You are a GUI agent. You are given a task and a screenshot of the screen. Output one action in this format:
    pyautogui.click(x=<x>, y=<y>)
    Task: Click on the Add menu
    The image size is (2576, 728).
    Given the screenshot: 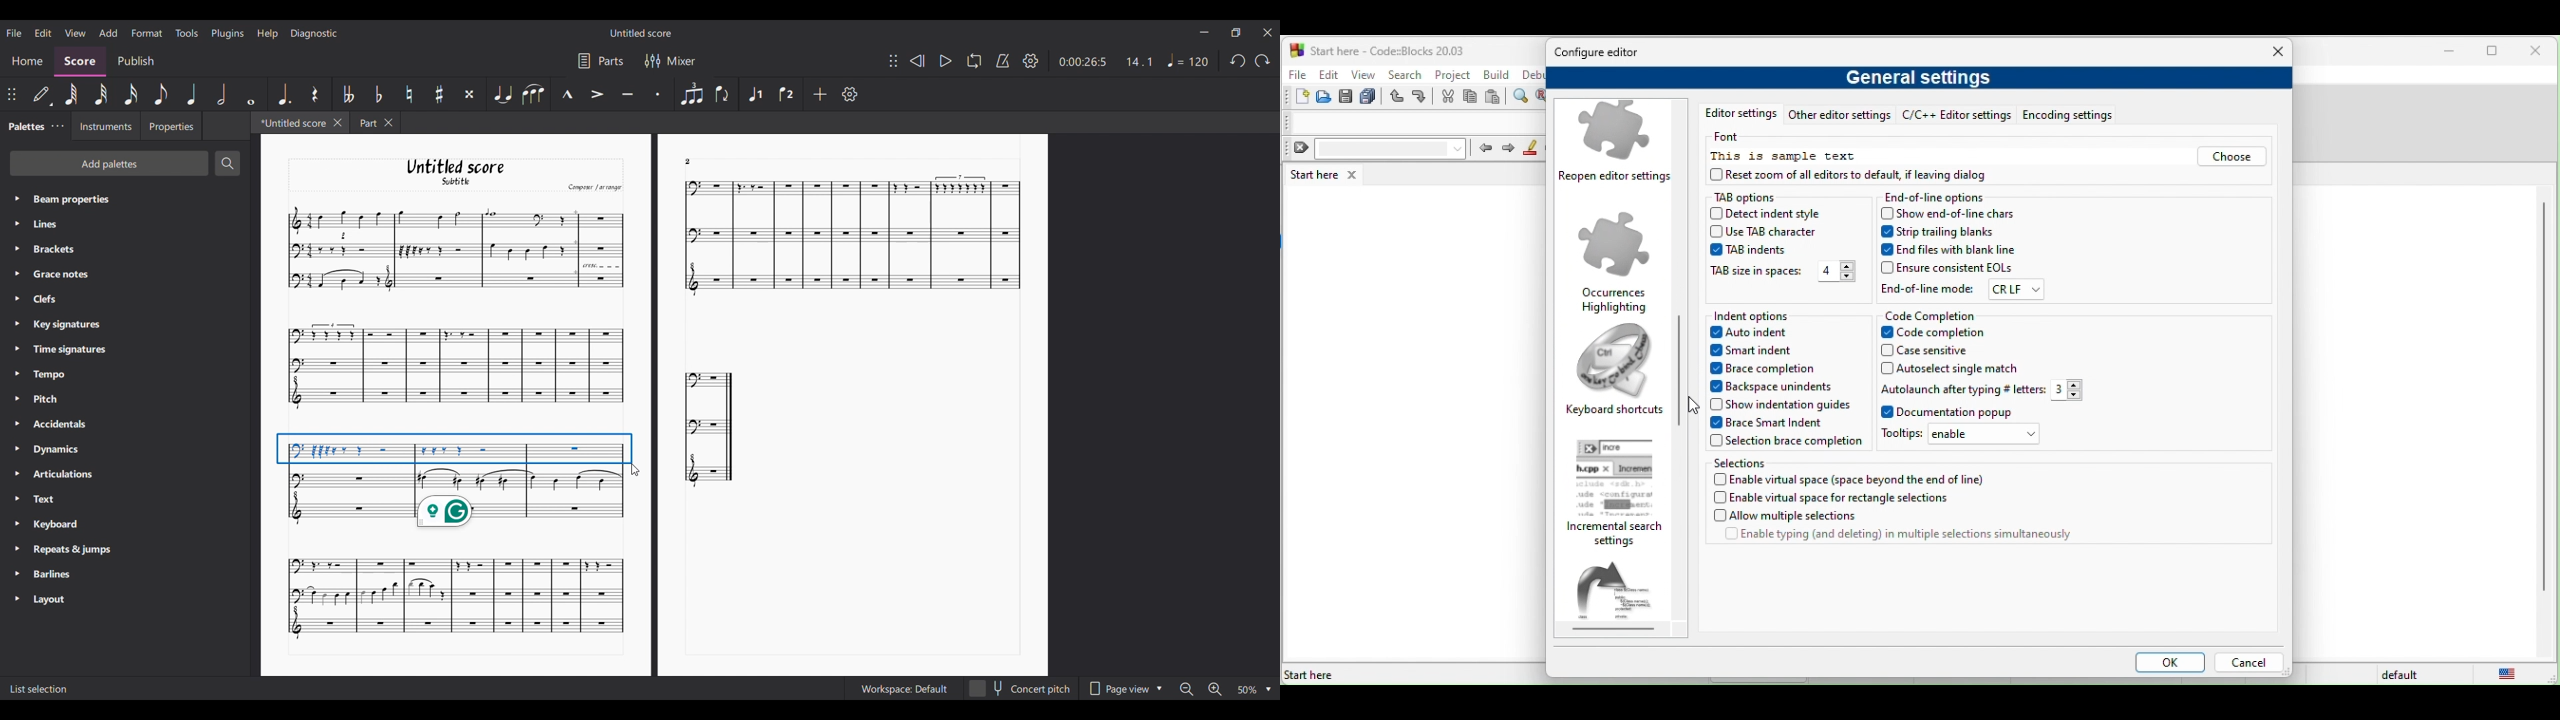 What is the action you would take?
    pyautogui.click(x=107, y=32)
    